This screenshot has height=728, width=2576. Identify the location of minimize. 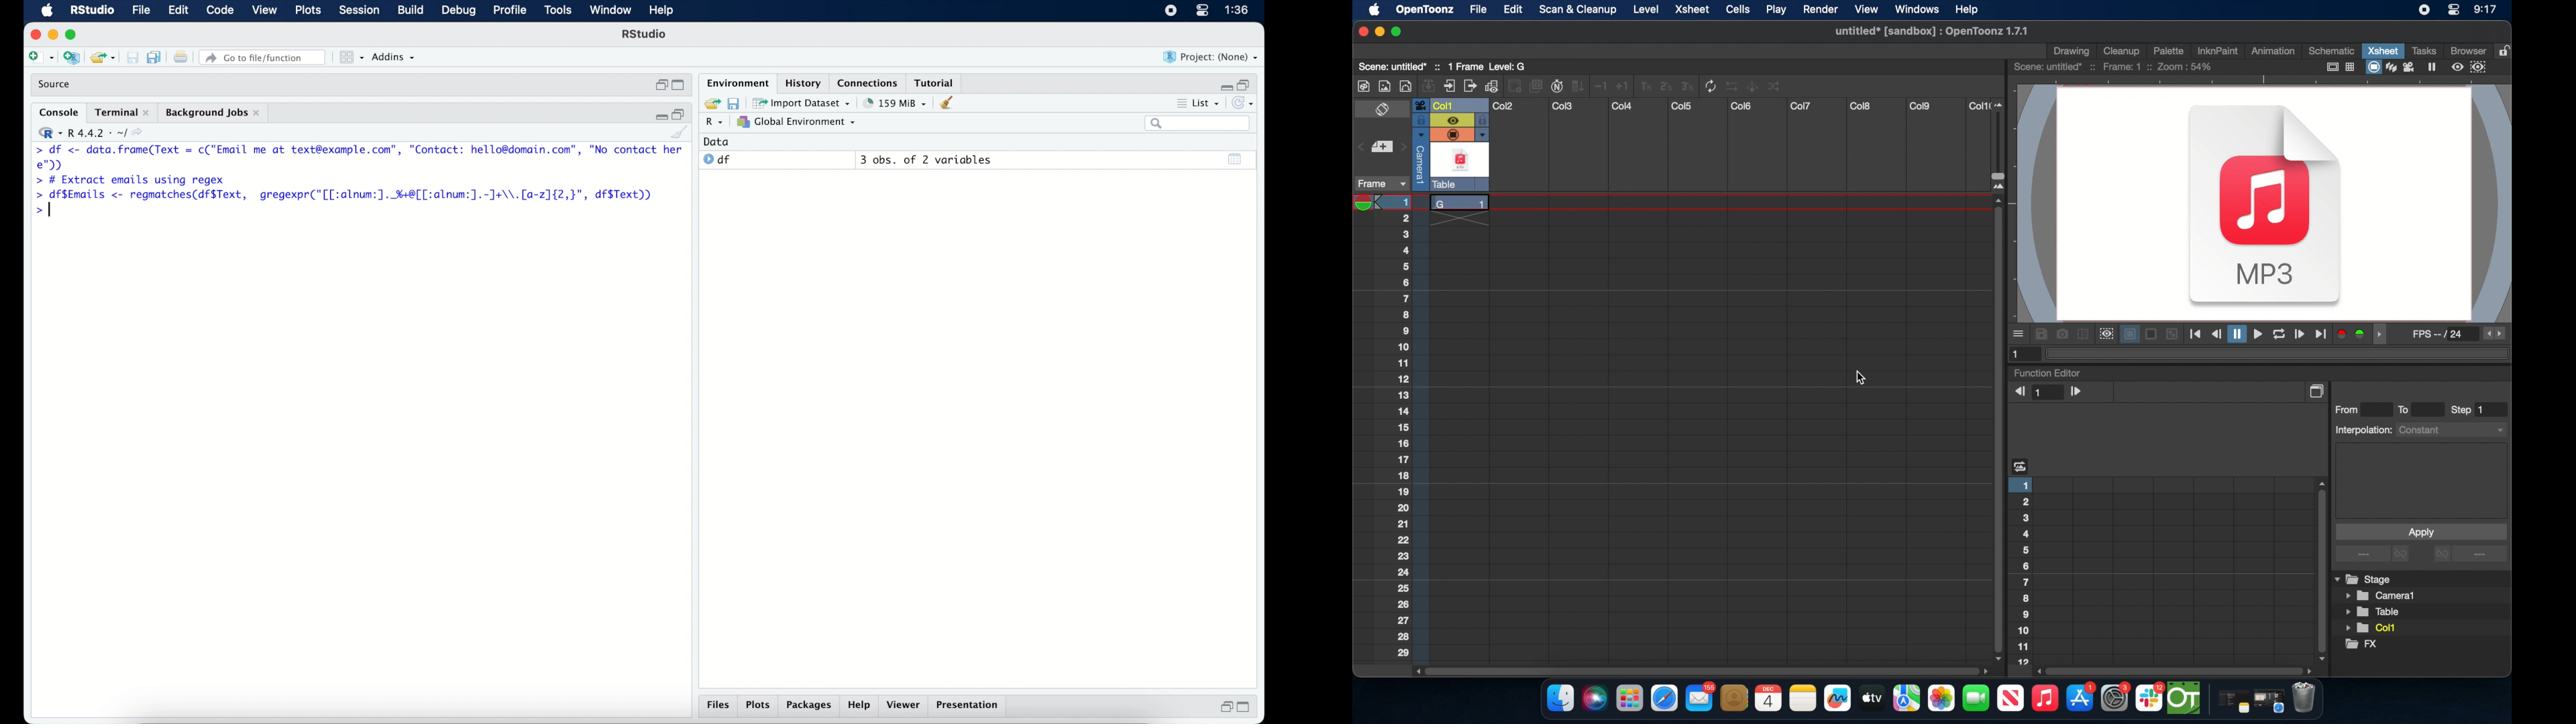
(52, 36).